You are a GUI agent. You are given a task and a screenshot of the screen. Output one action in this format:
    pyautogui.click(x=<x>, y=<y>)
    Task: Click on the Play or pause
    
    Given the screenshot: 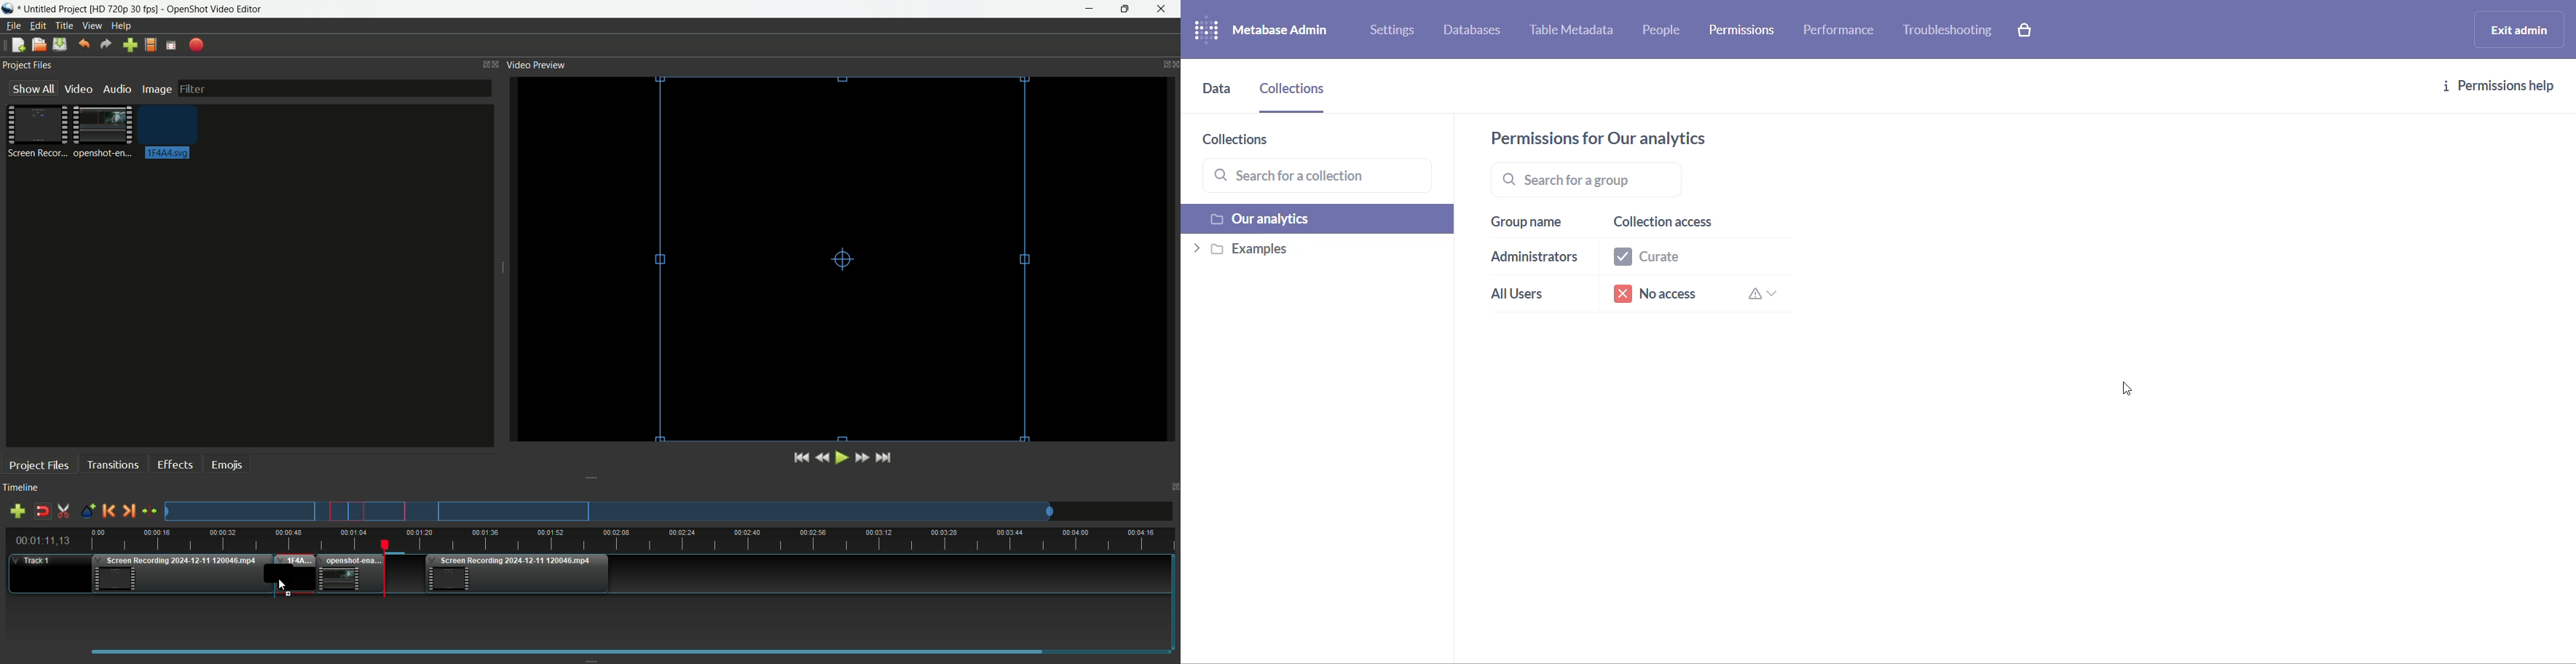 What is the action you would take?
    pyautogui.click(x=843, y=458)
    